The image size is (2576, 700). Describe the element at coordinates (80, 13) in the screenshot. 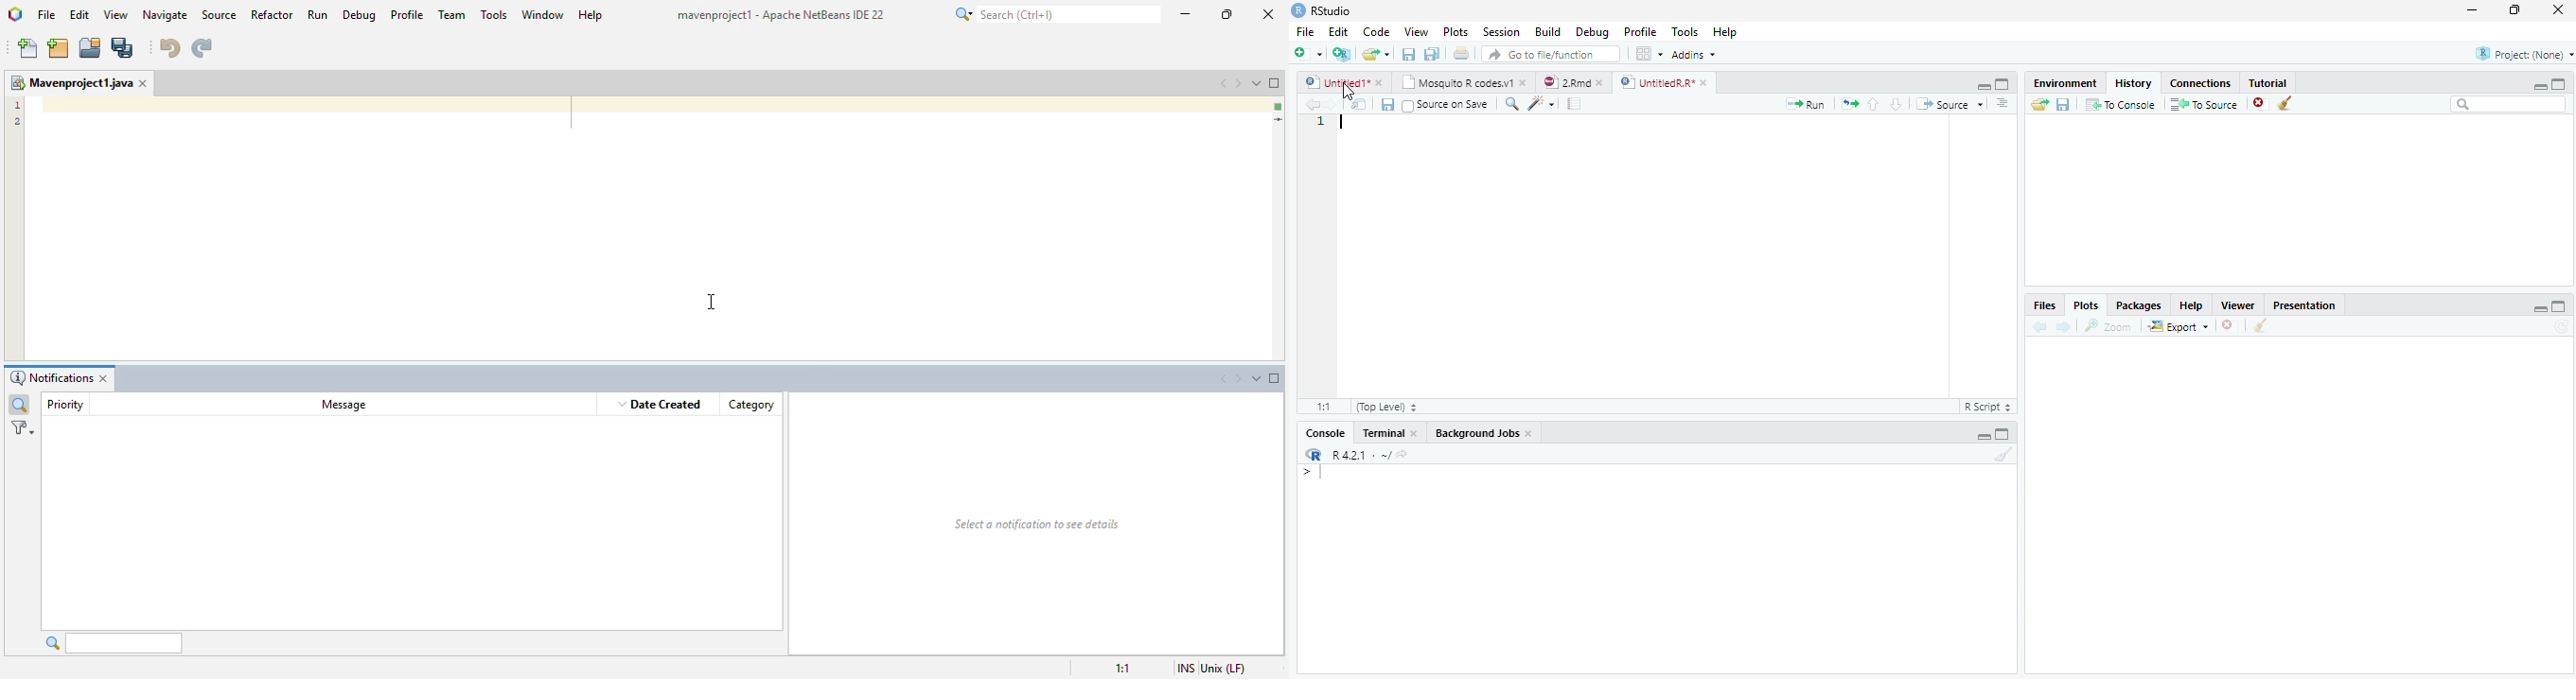

I see `edit` at that location.